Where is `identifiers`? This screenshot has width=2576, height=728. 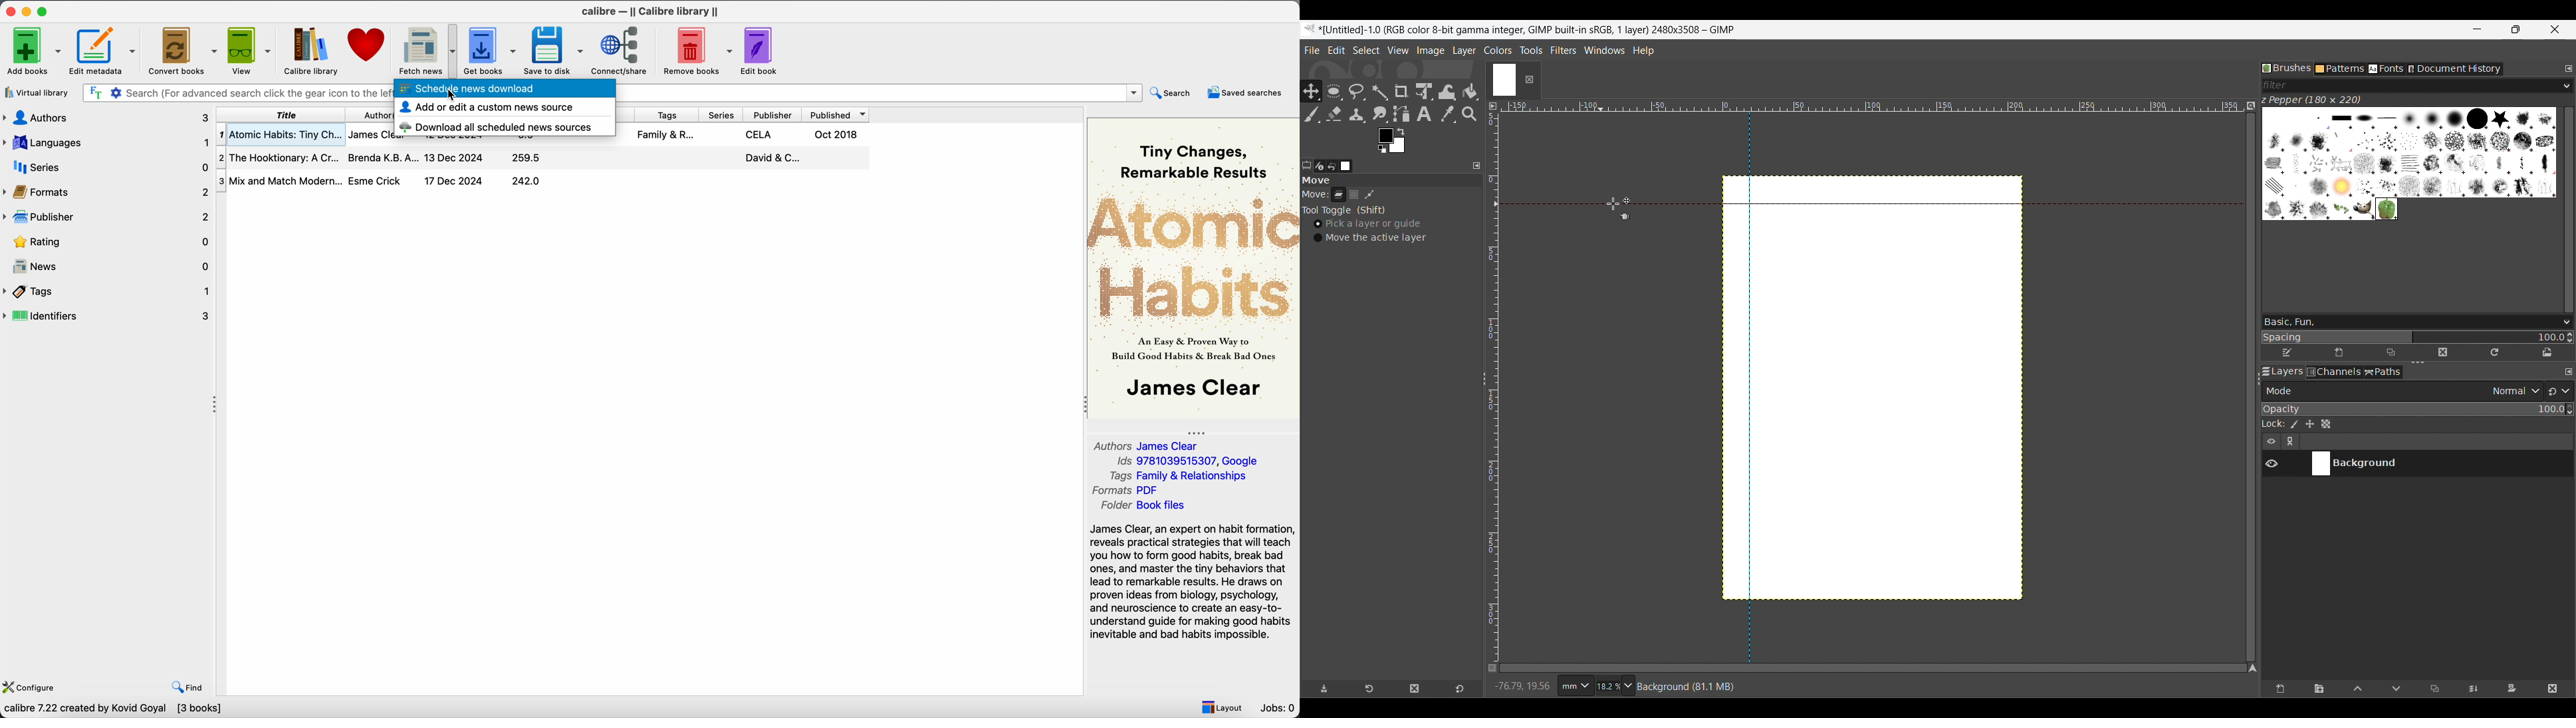
identifiers is located at coordinates (108, 316).